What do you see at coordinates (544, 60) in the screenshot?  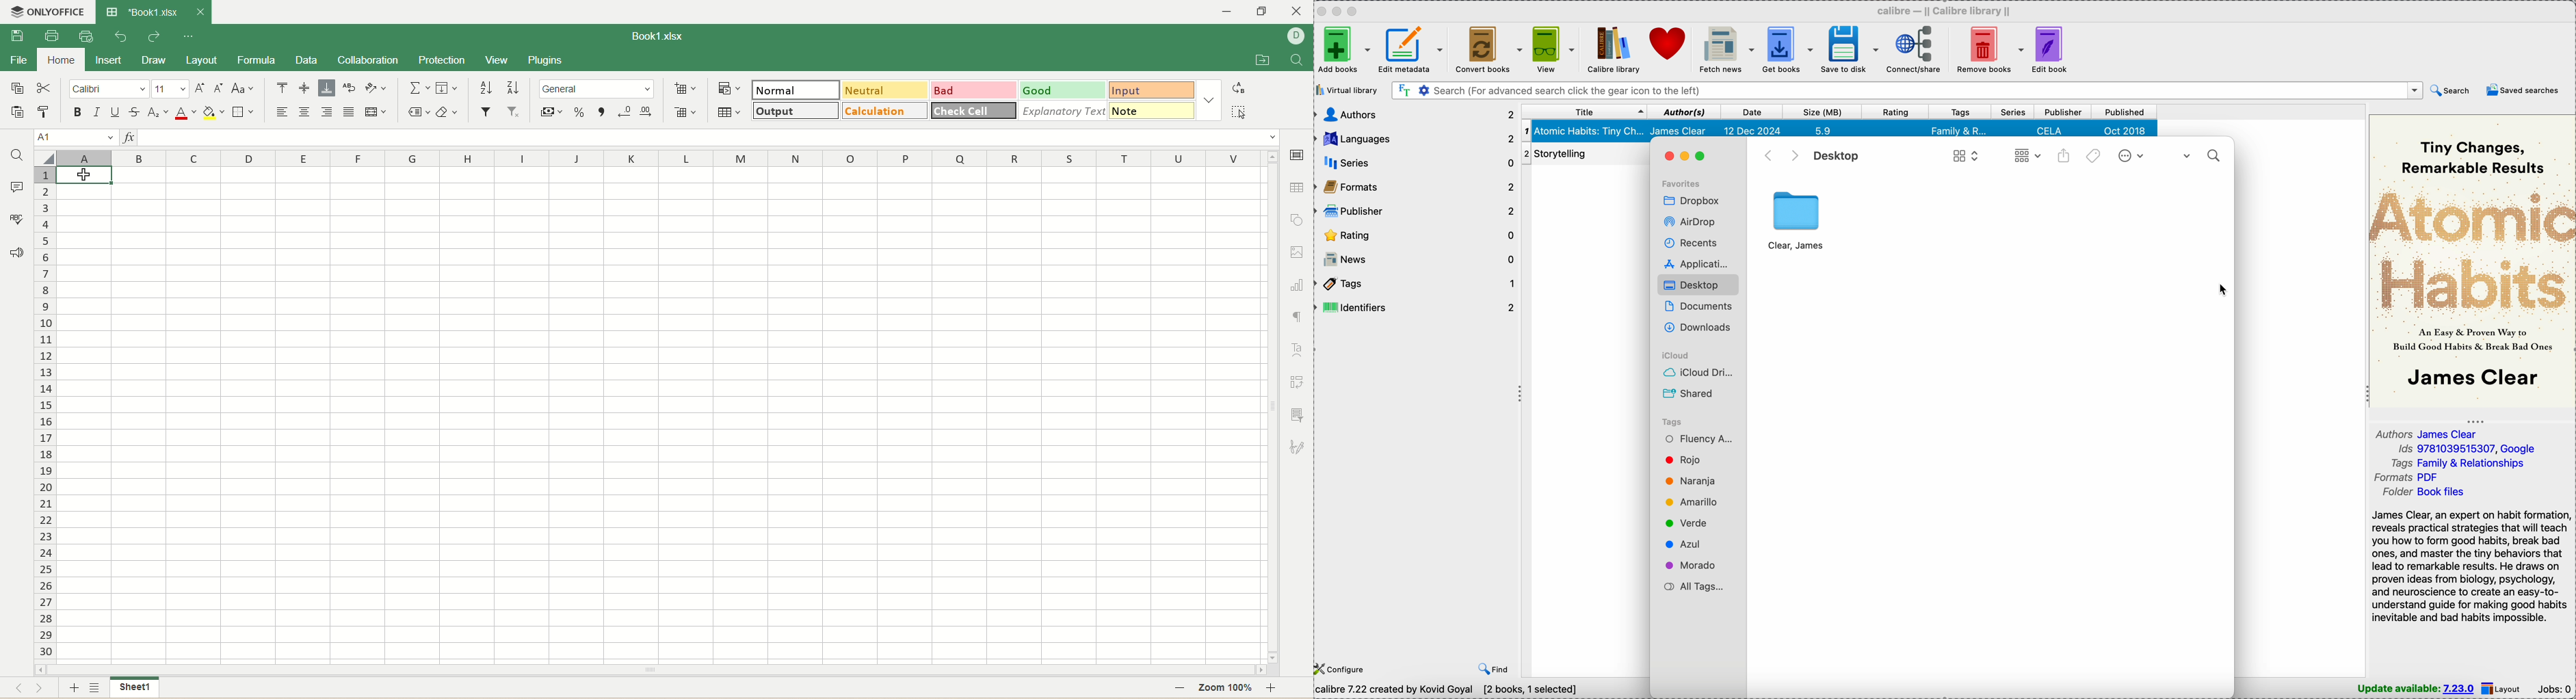 I see `plugins` at bounding box center [544, 60].